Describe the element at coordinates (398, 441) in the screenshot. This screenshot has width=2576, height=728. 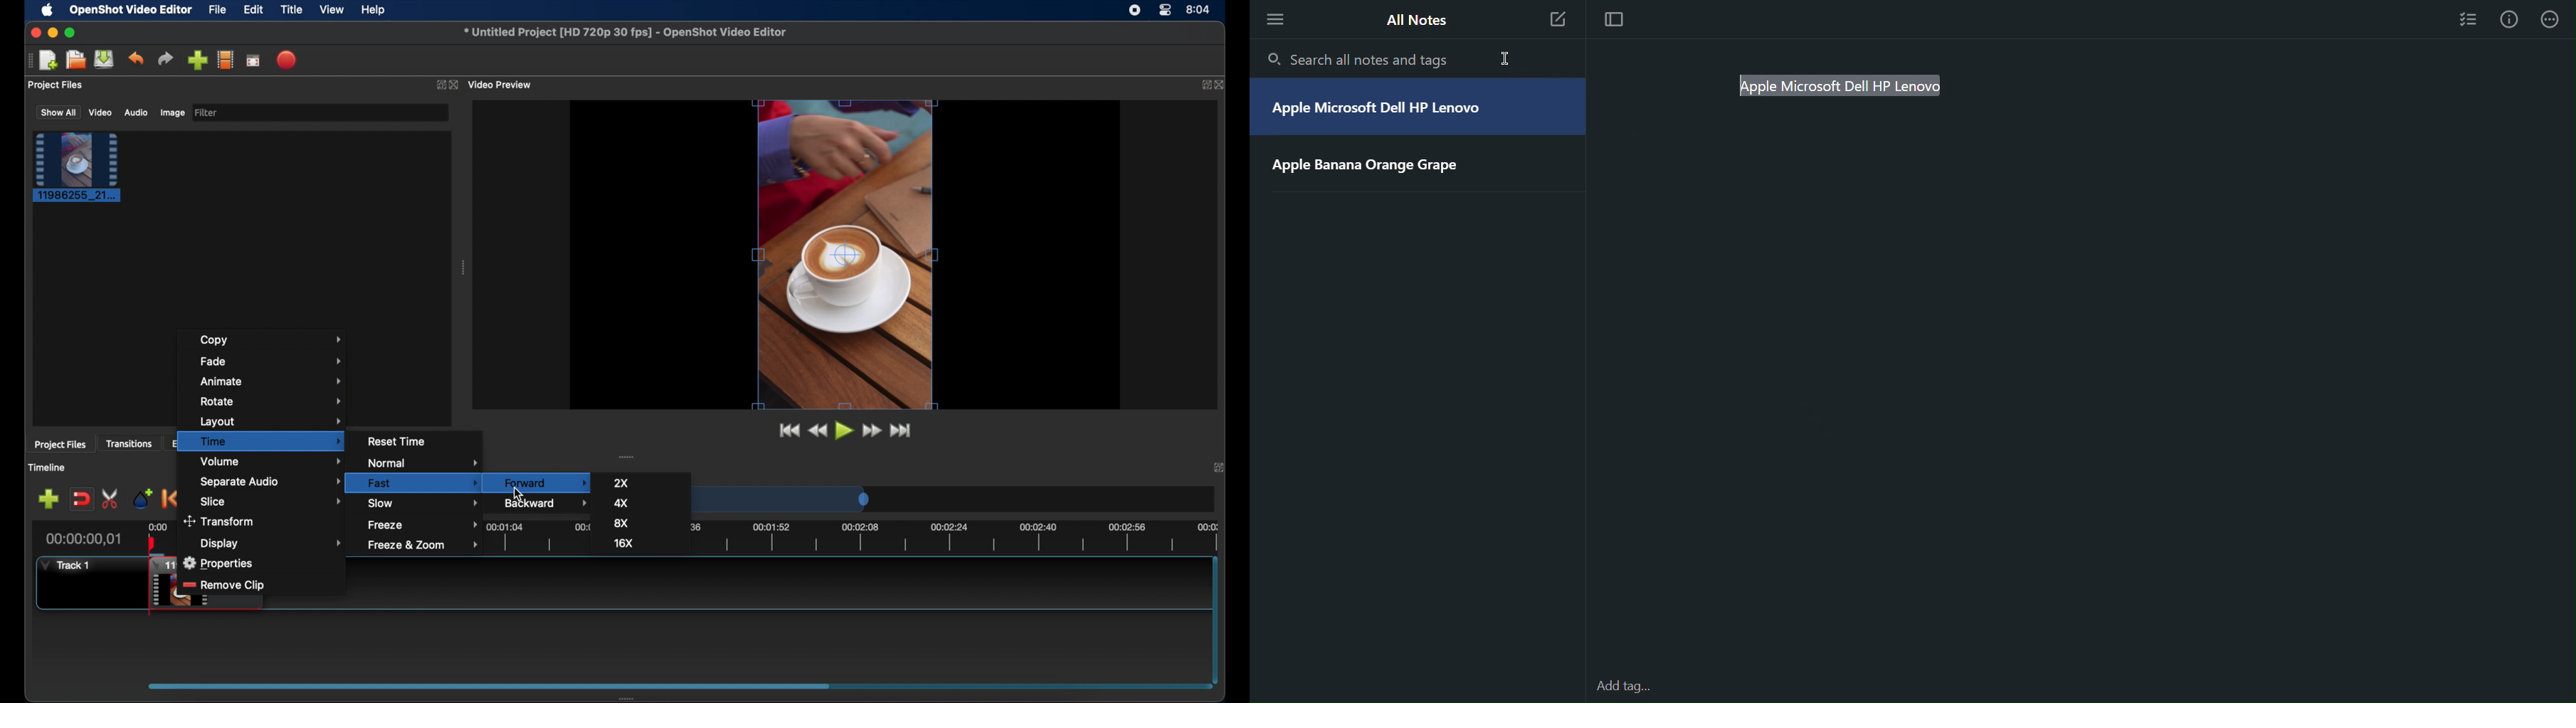
I see `reset time` at that location.